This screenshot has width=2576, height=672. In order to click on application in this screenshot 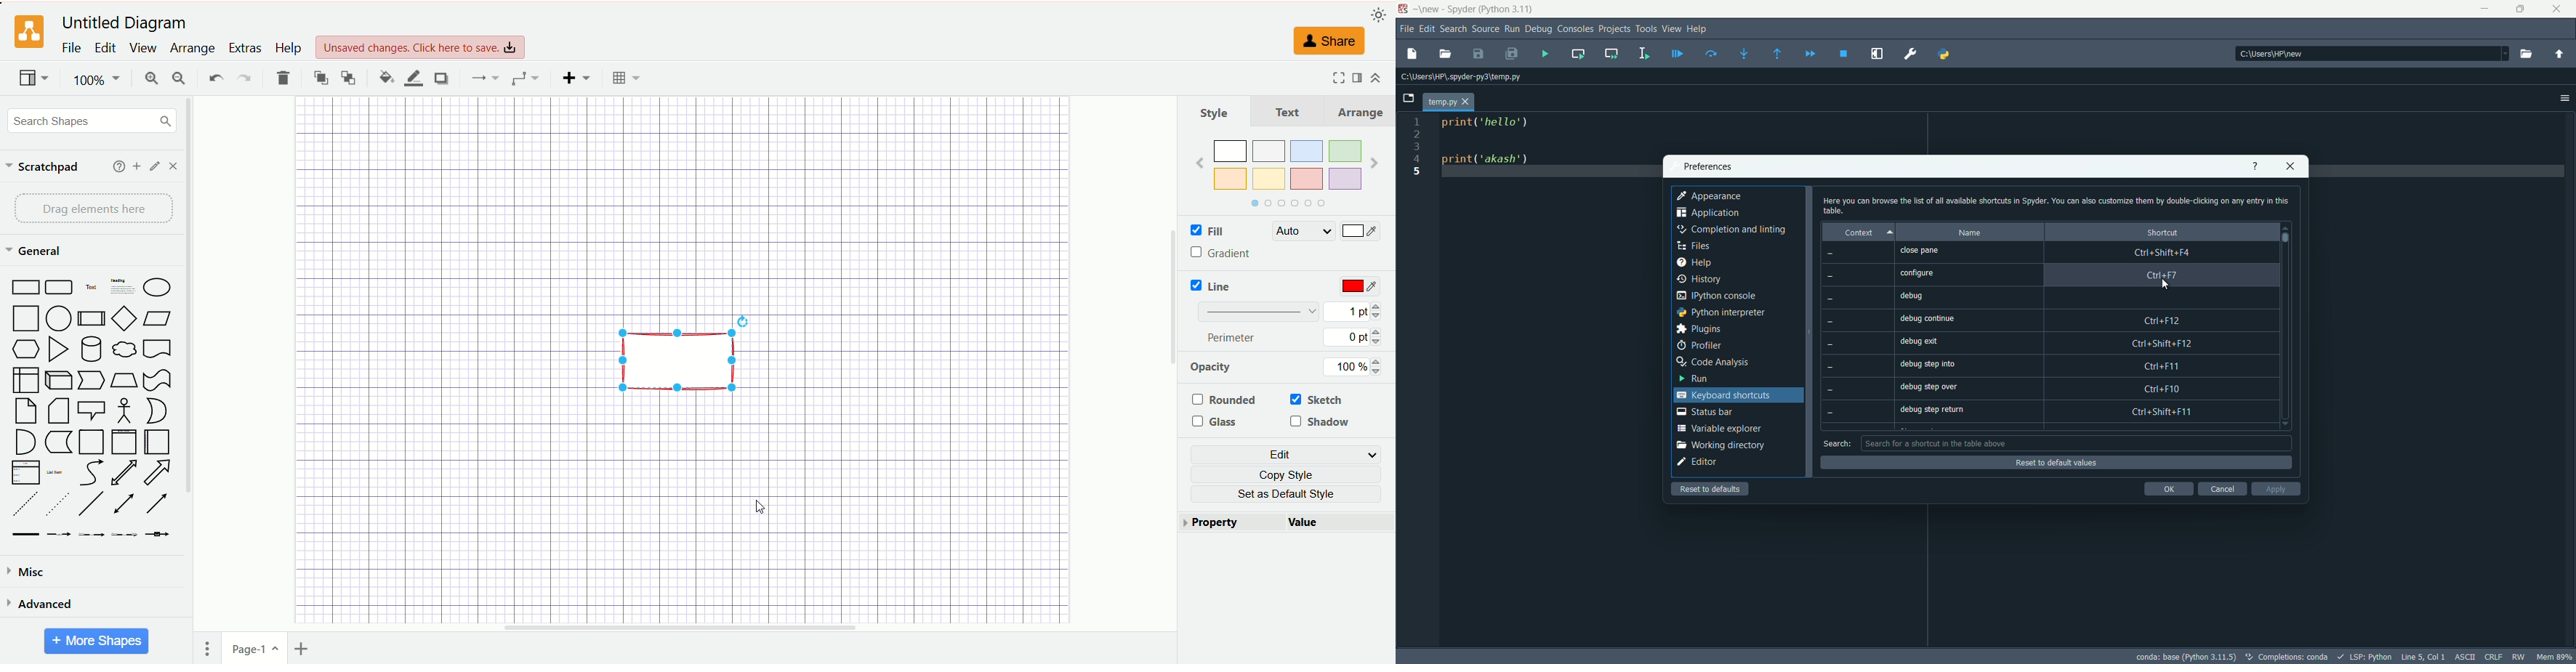, I will do `click(1709, 215)`.